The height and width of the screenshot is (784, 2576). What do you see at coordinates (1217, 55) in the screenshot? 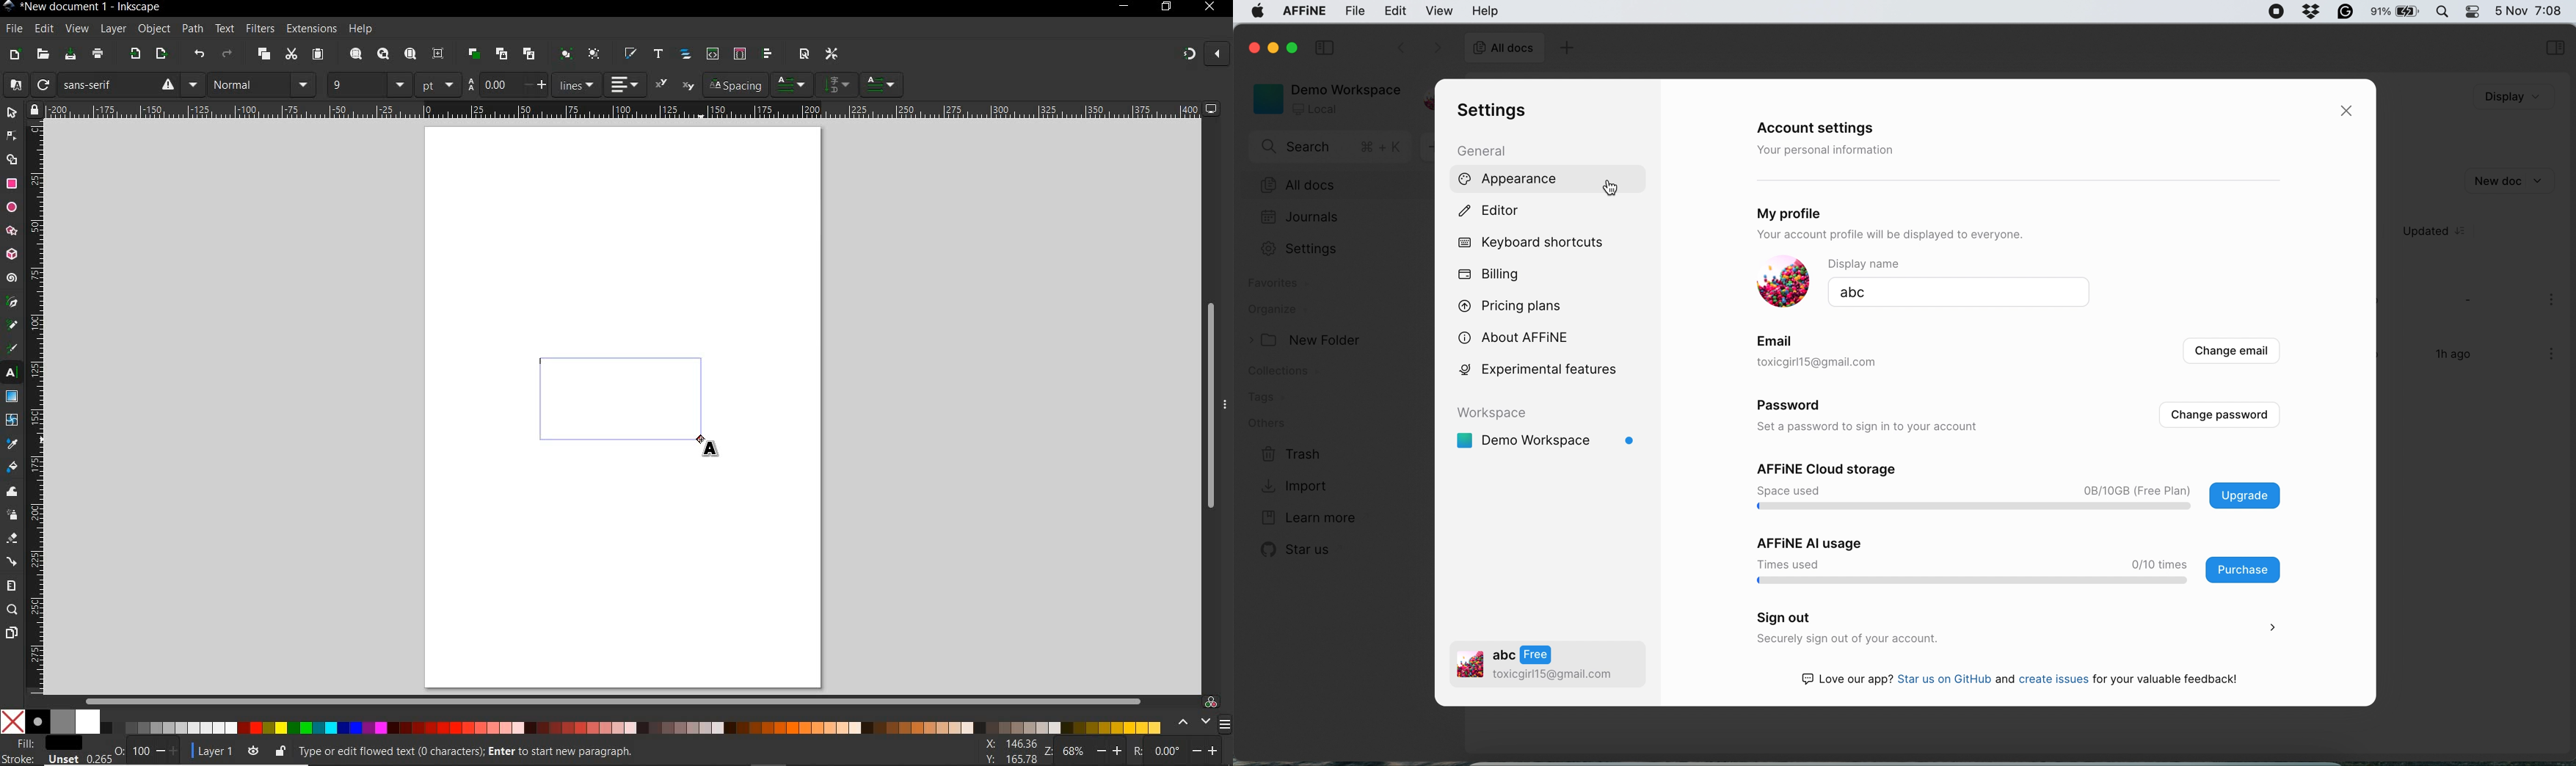
I see `close options` at bounding box center [1217, 55].